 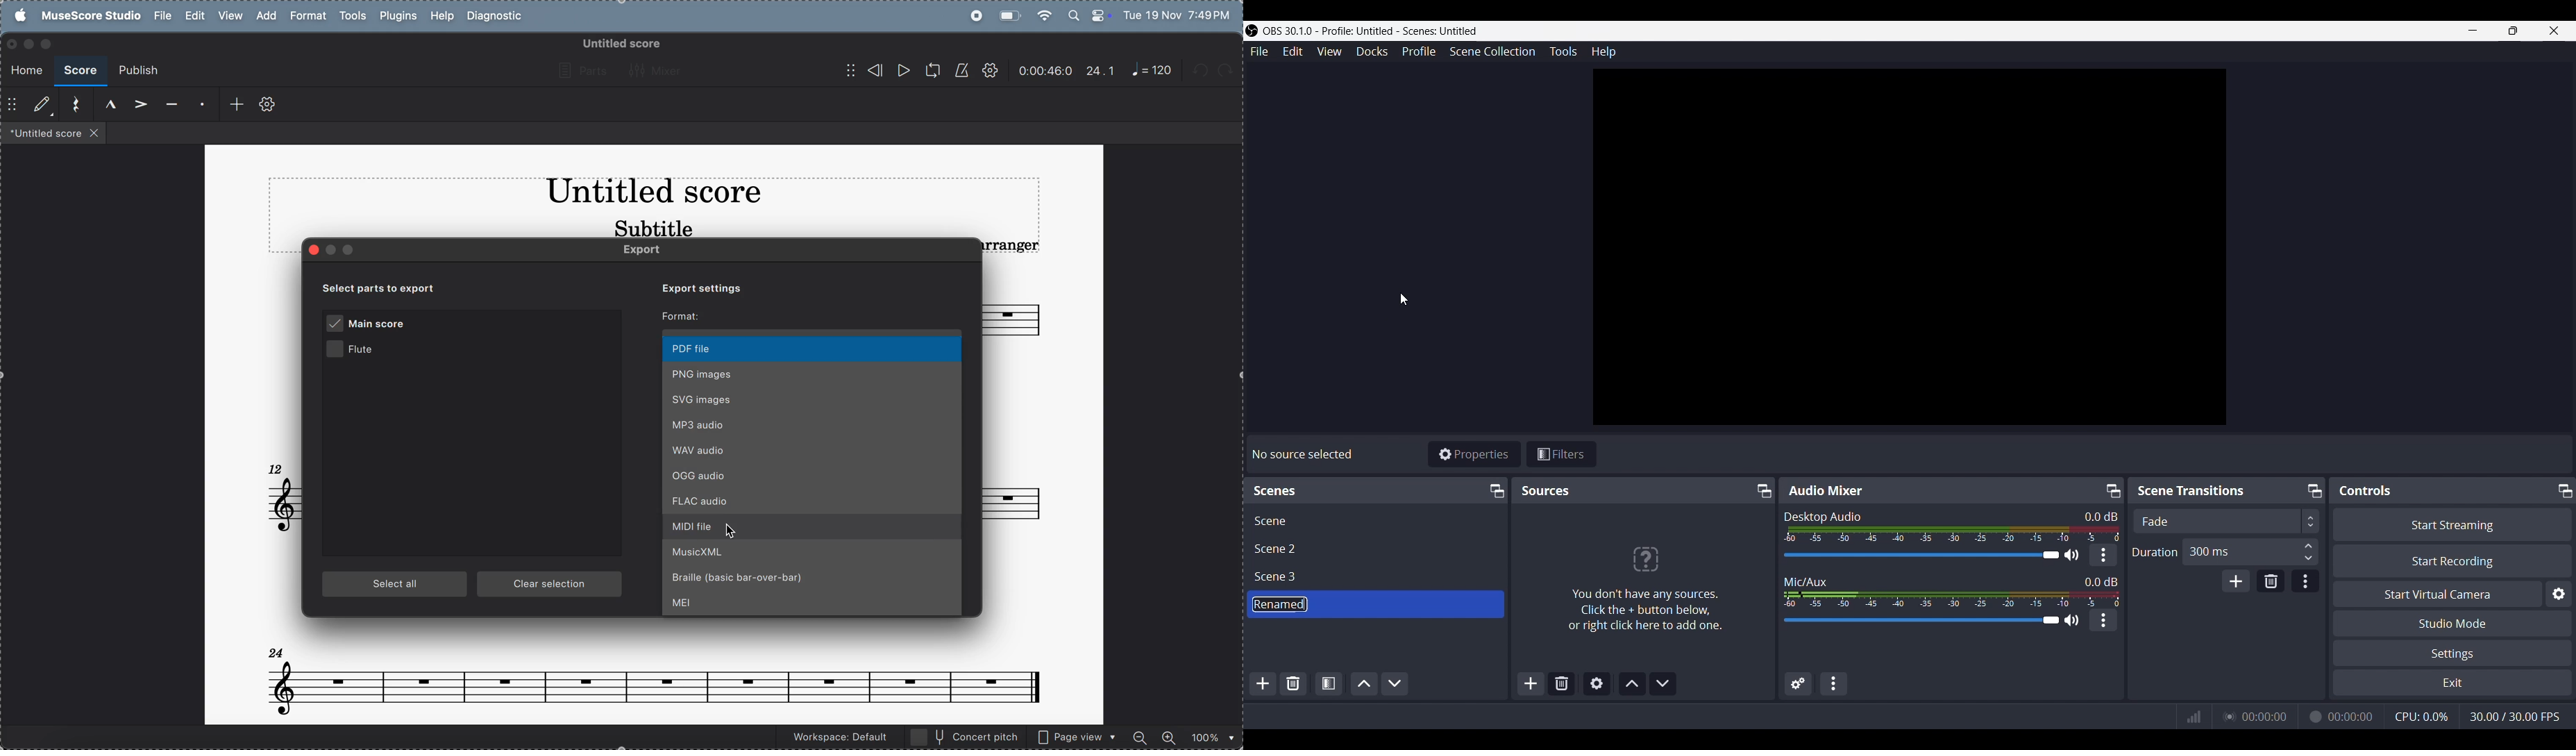 I want to click on Move source(s) up, so click(x=1632, y=683).